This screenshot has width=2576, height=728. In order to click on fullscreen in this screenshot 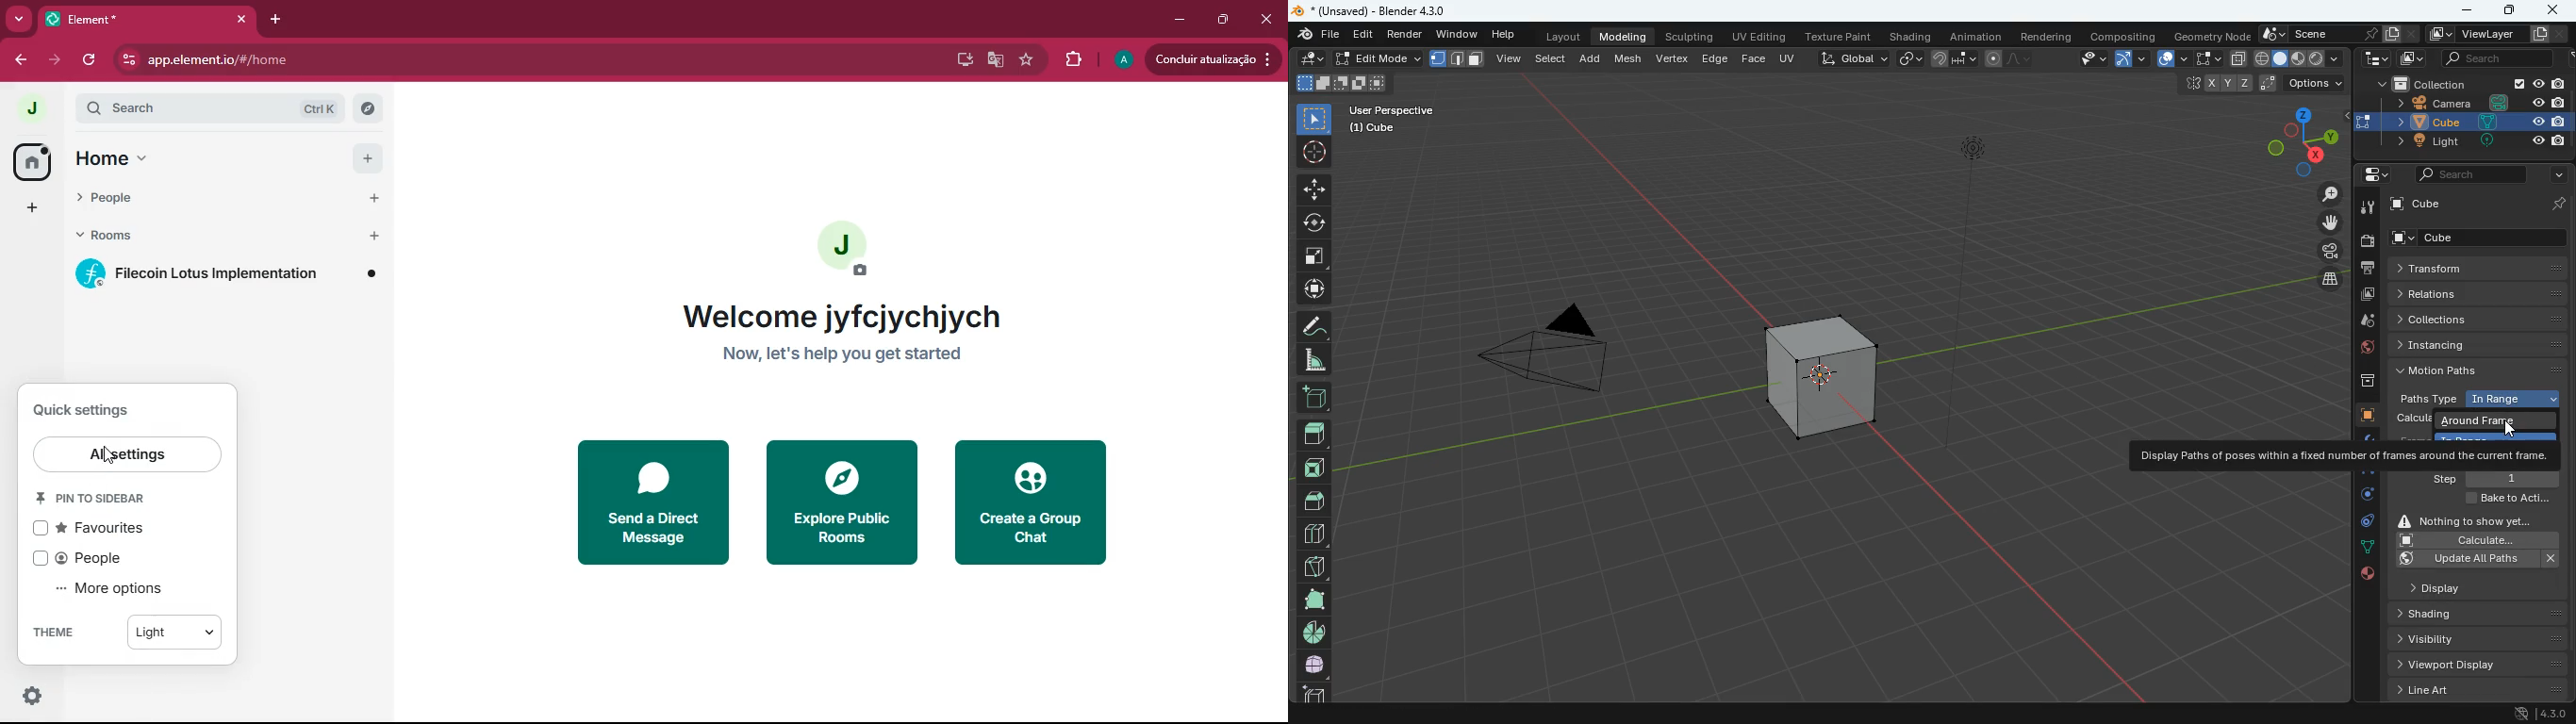, I will do `click(2206, 58)`.